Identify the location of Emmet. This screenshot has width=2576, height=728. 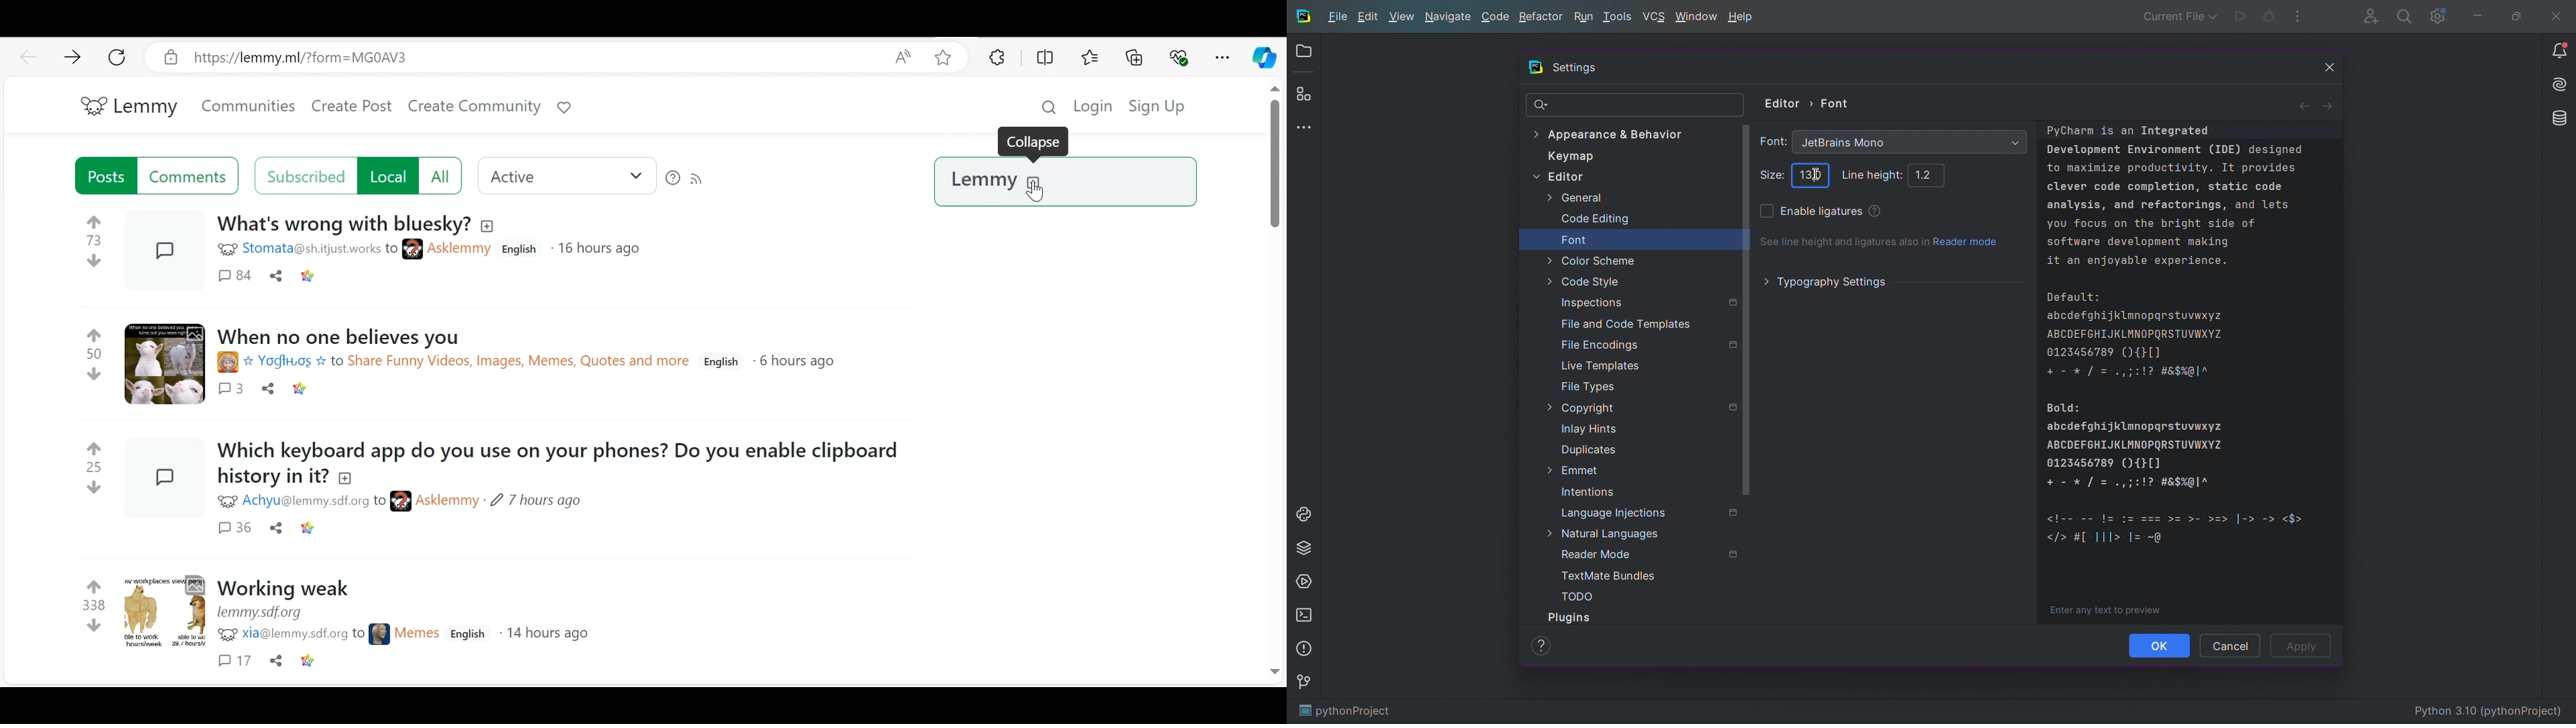
(1567, 469).